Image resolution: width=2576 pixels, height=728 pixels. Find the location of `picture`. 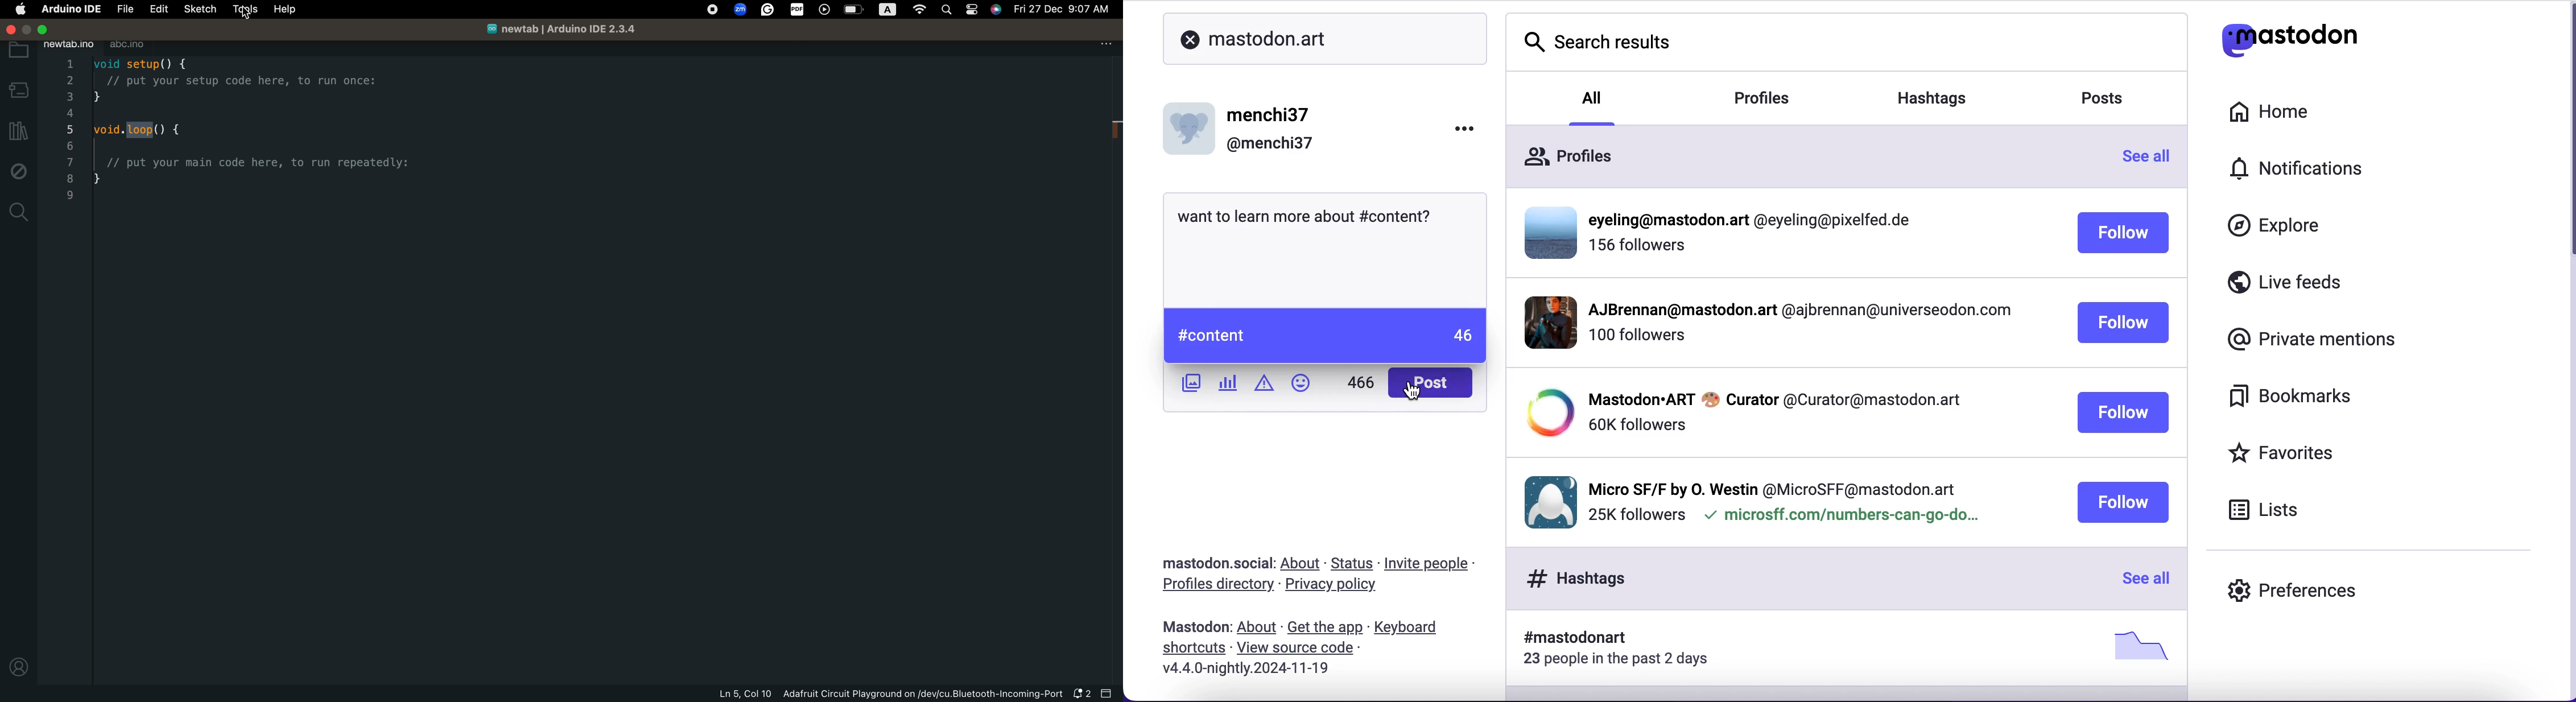

picture is located at coordinates (2136, 645).